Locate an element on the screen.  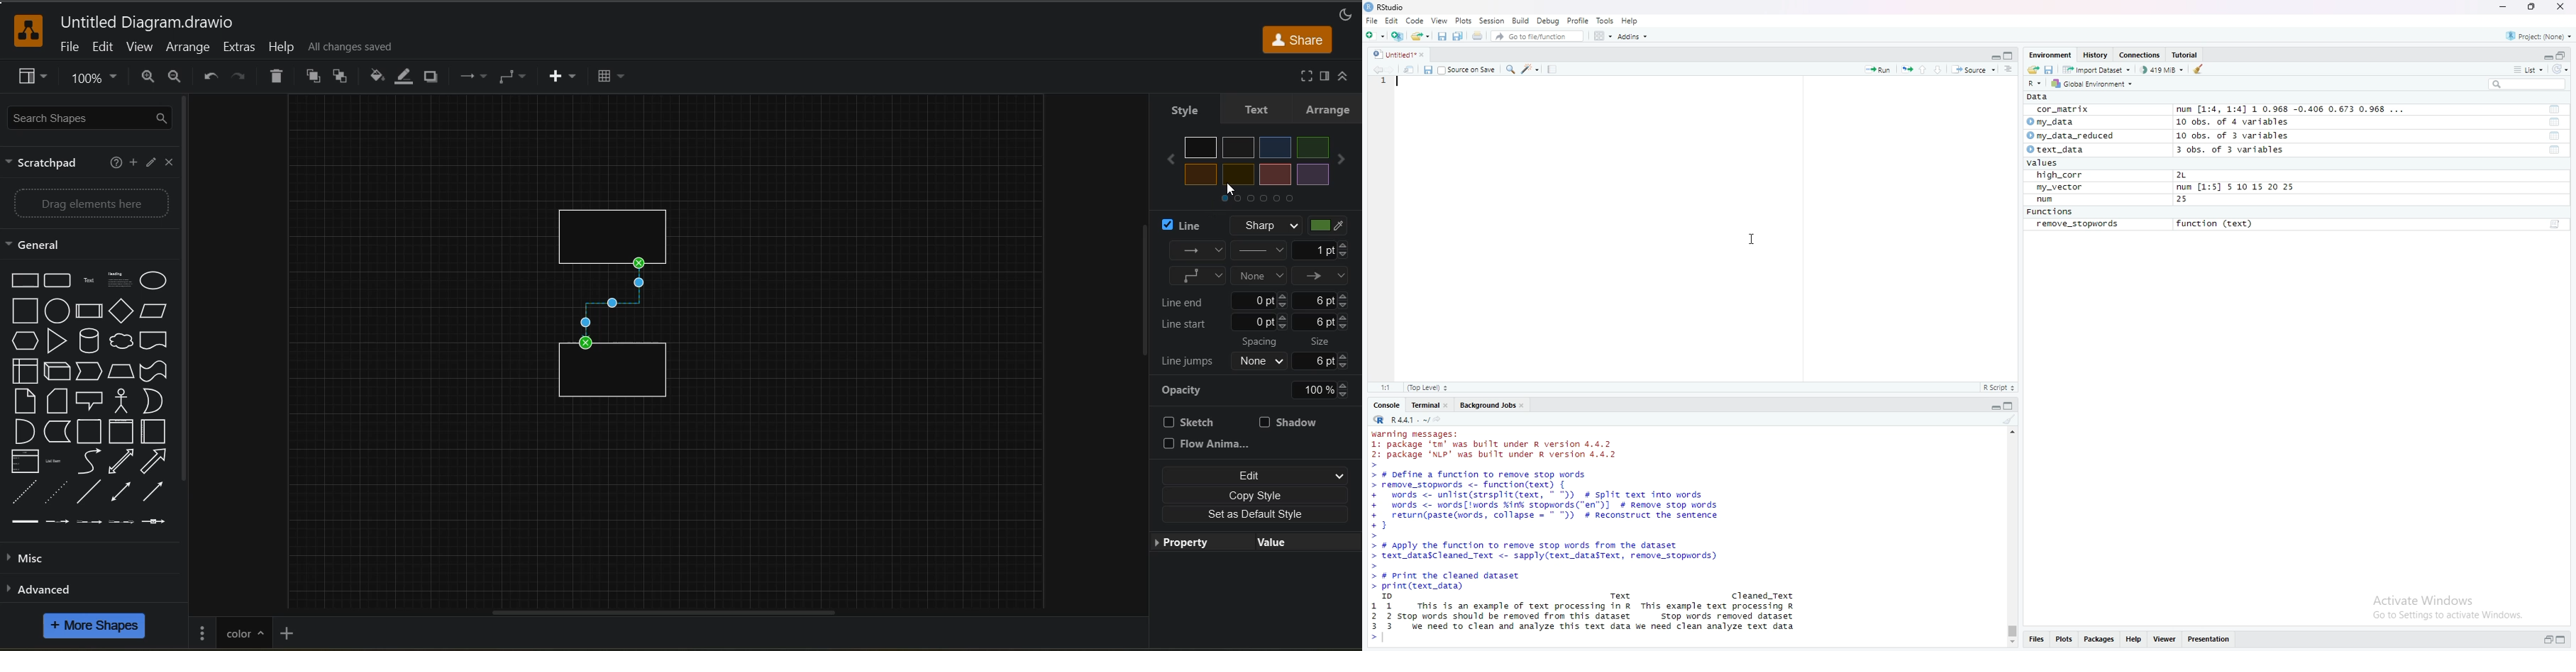
Session is located at coordinates (1492, 20).